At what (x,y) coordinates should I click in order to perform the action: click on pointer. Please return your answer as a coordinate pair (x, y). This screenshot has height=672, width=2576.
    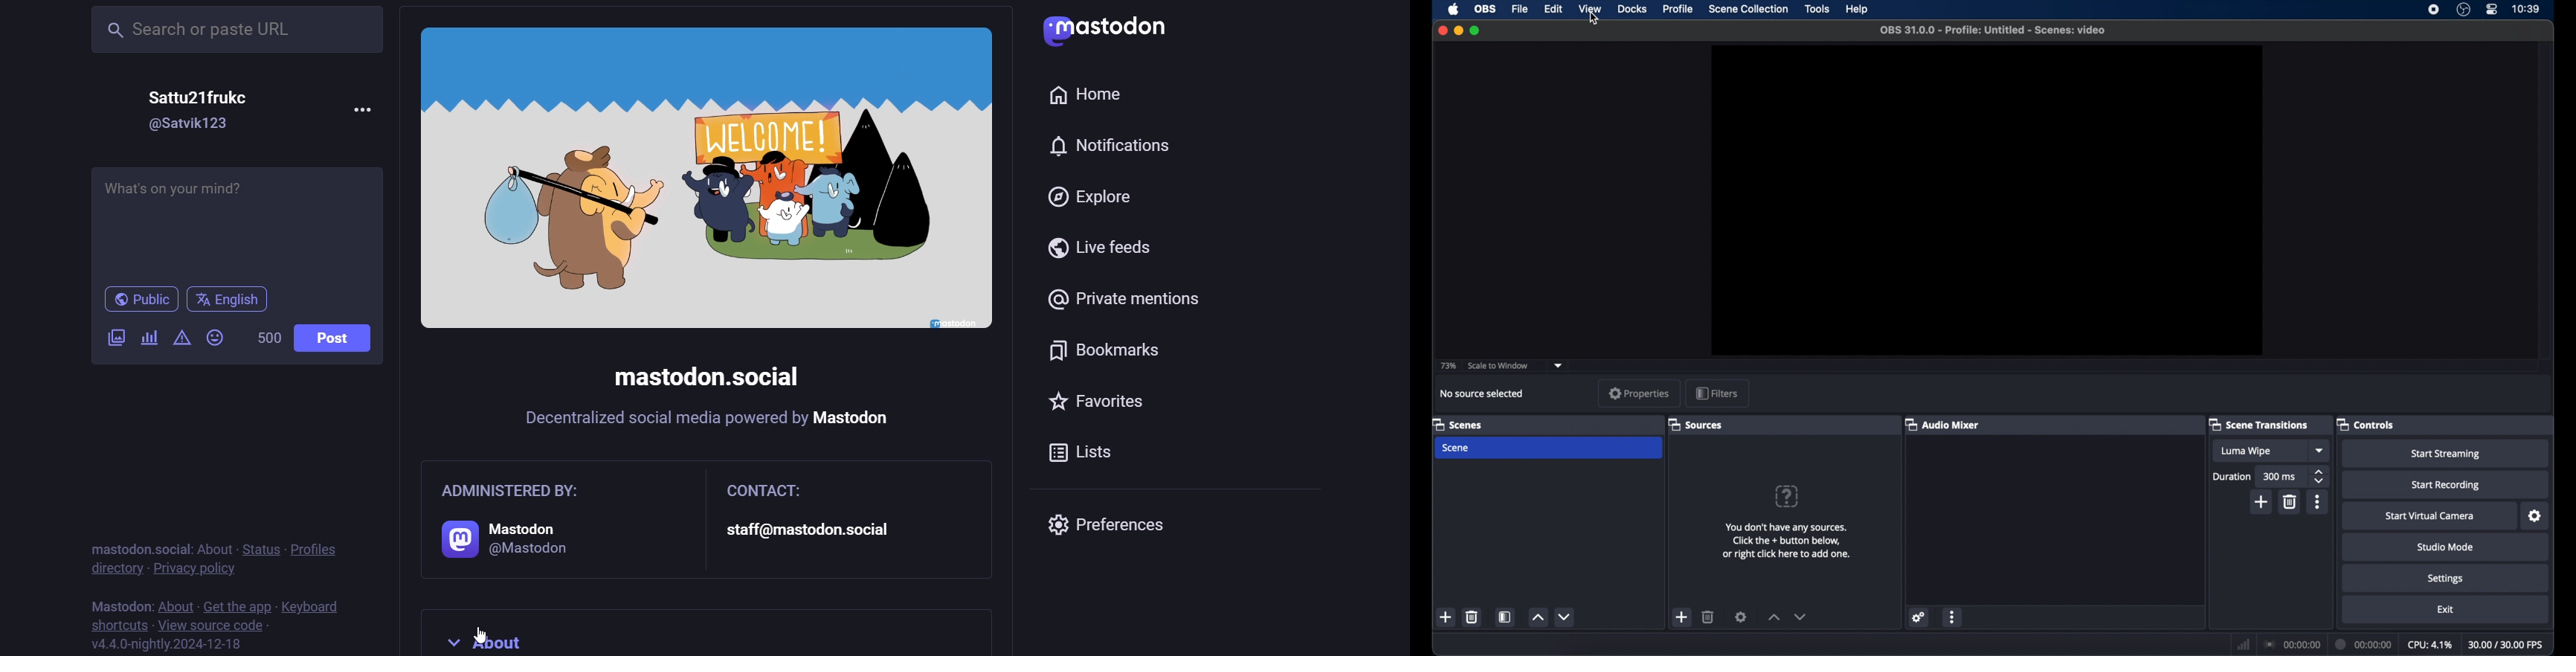
    Looking at the image, I should click on (478, 634).